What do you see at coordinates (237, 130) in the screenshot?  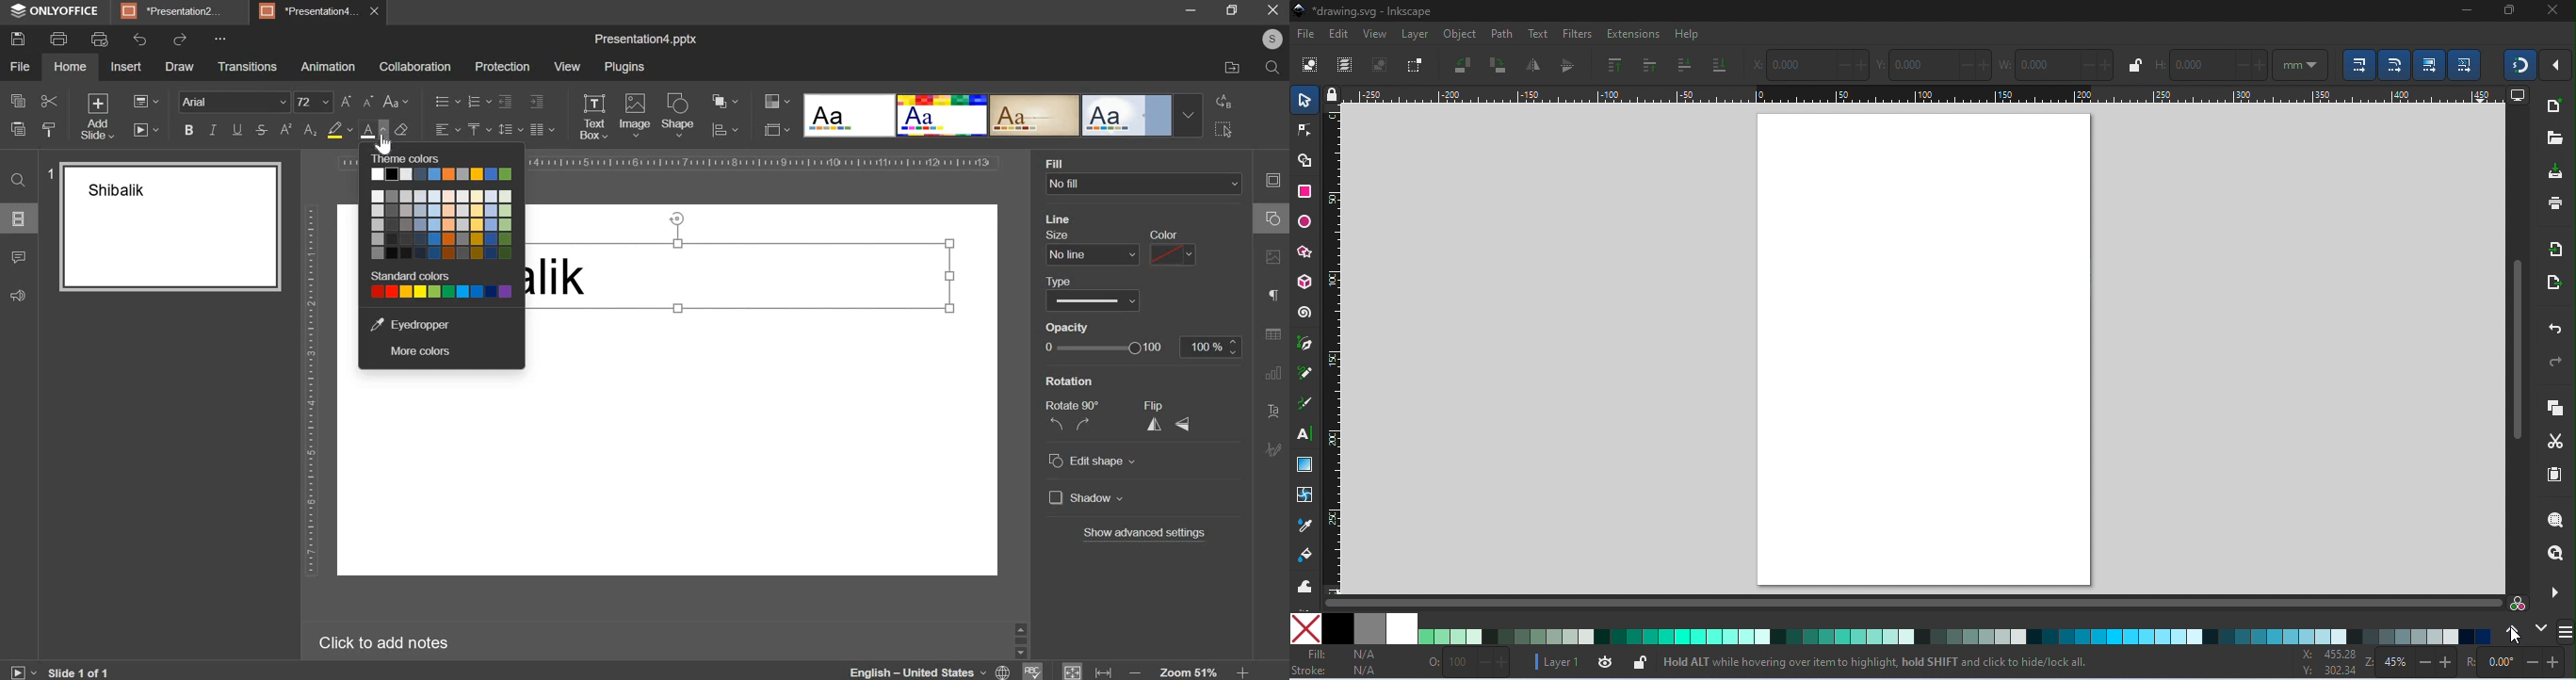 I see `underline` at bounding box center [237, 130].